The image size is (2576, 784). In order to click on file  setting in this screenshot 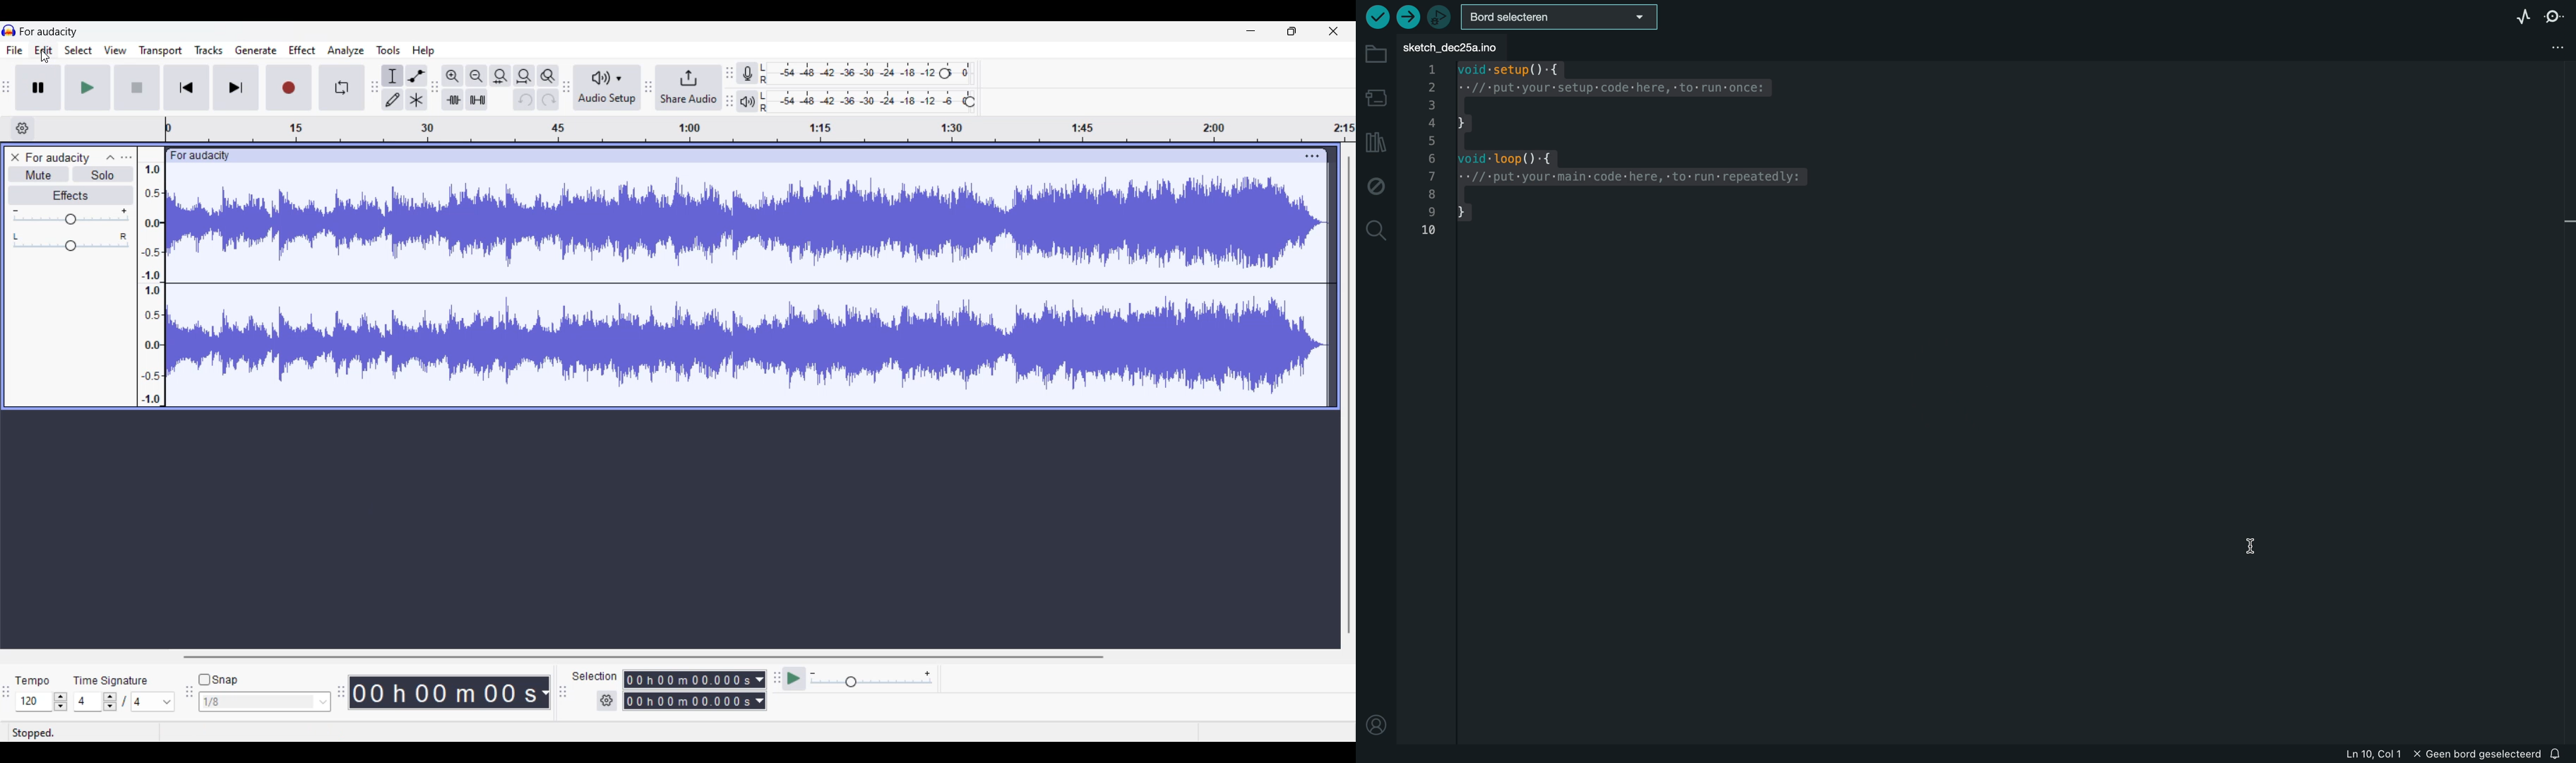, I will do `click(2546, 46)`.